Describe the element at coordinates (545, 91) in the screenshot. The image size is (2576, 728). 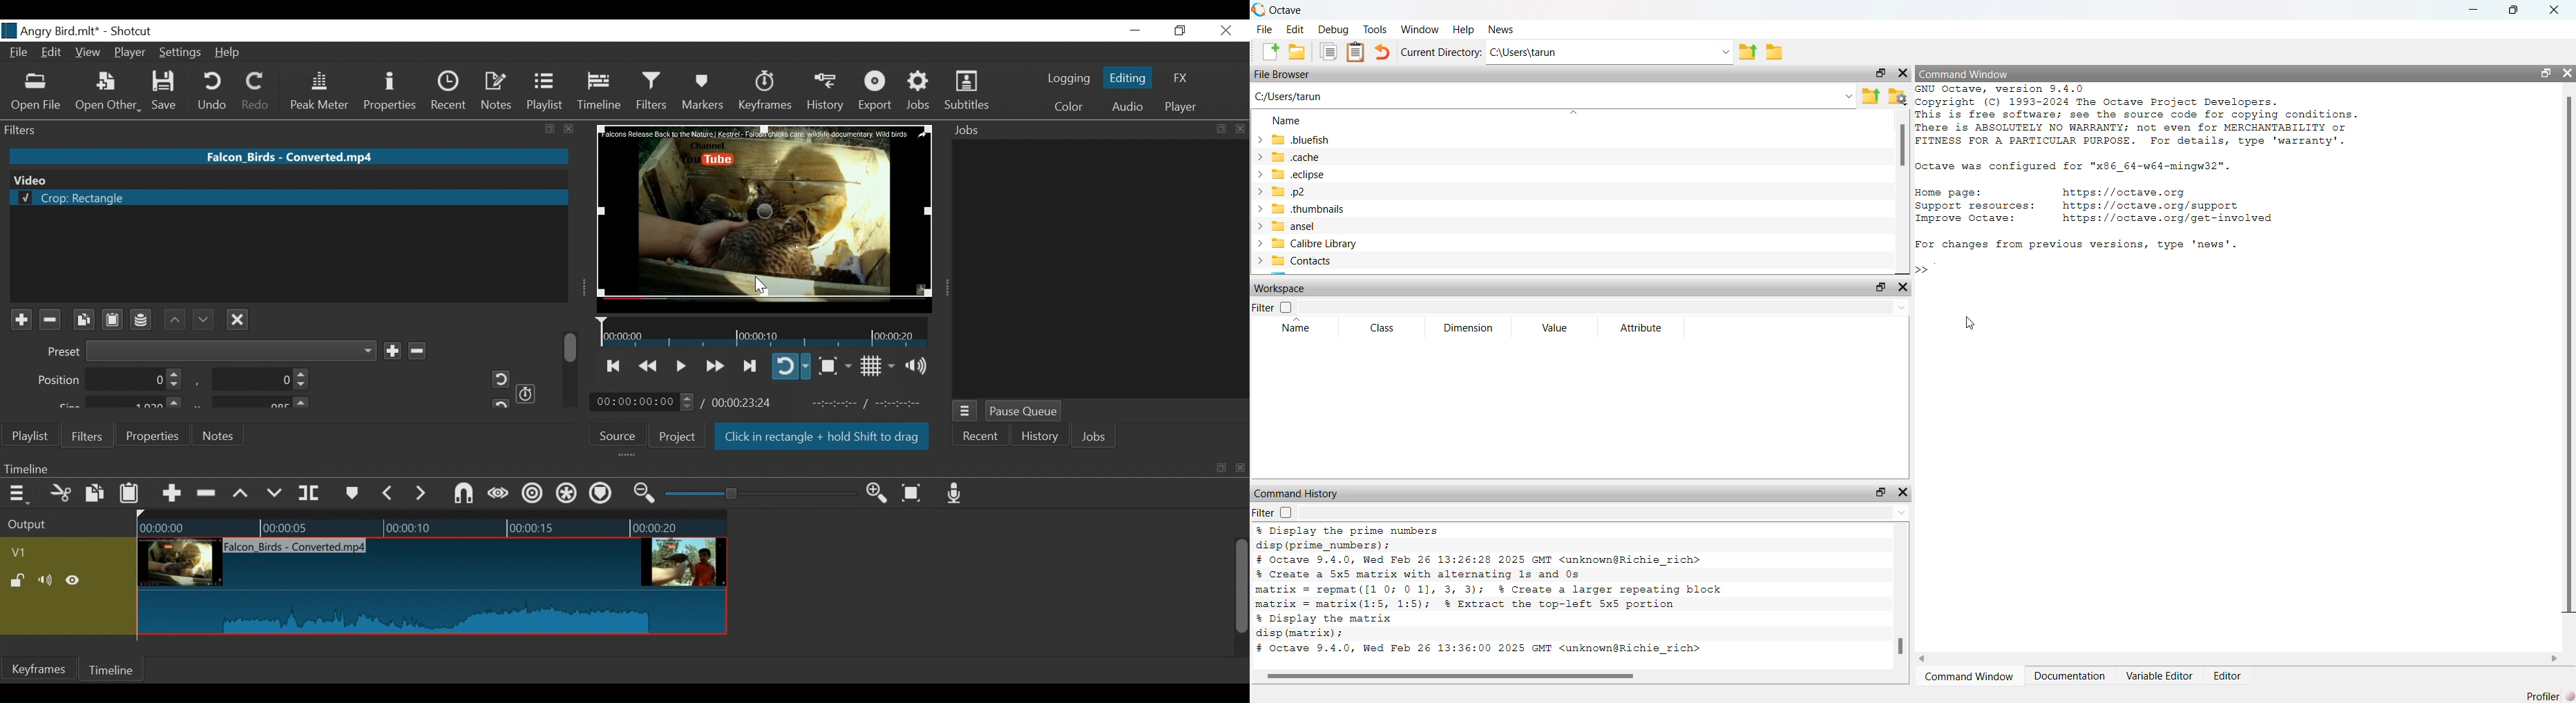
I see `Playlist` at that location.